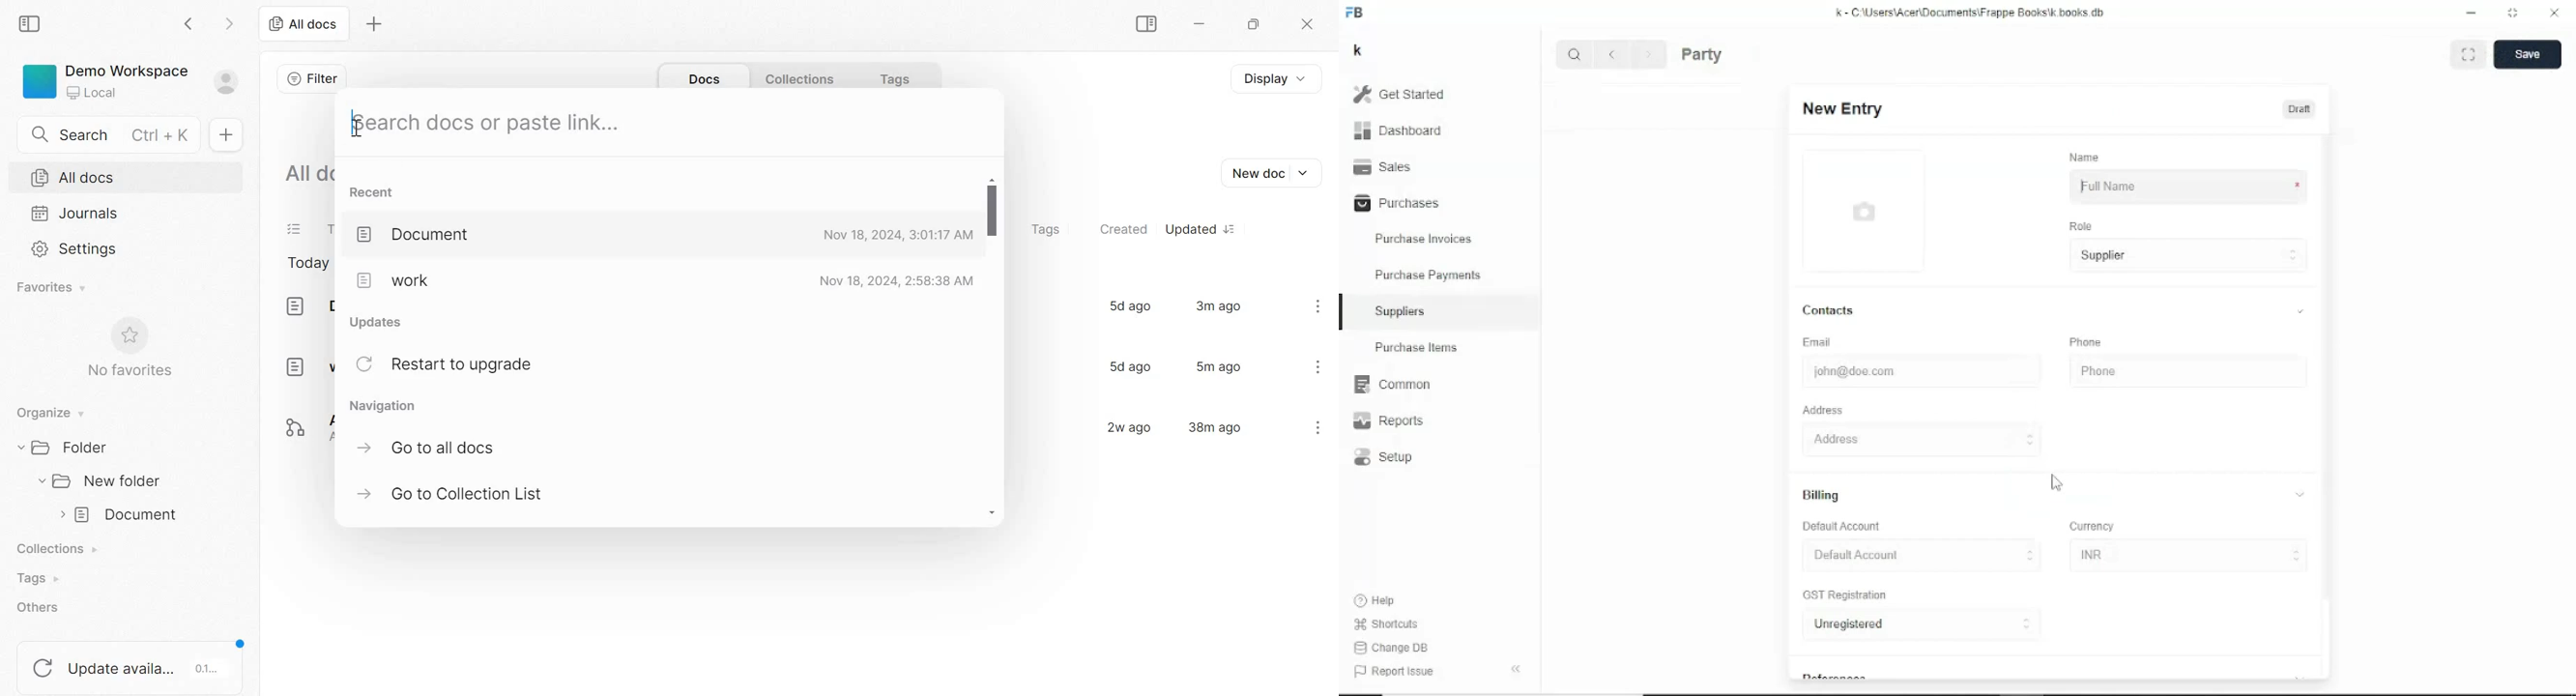  Describe the element at coordinates (2187, 188) in the screenshot. I see `Full name` at that location.